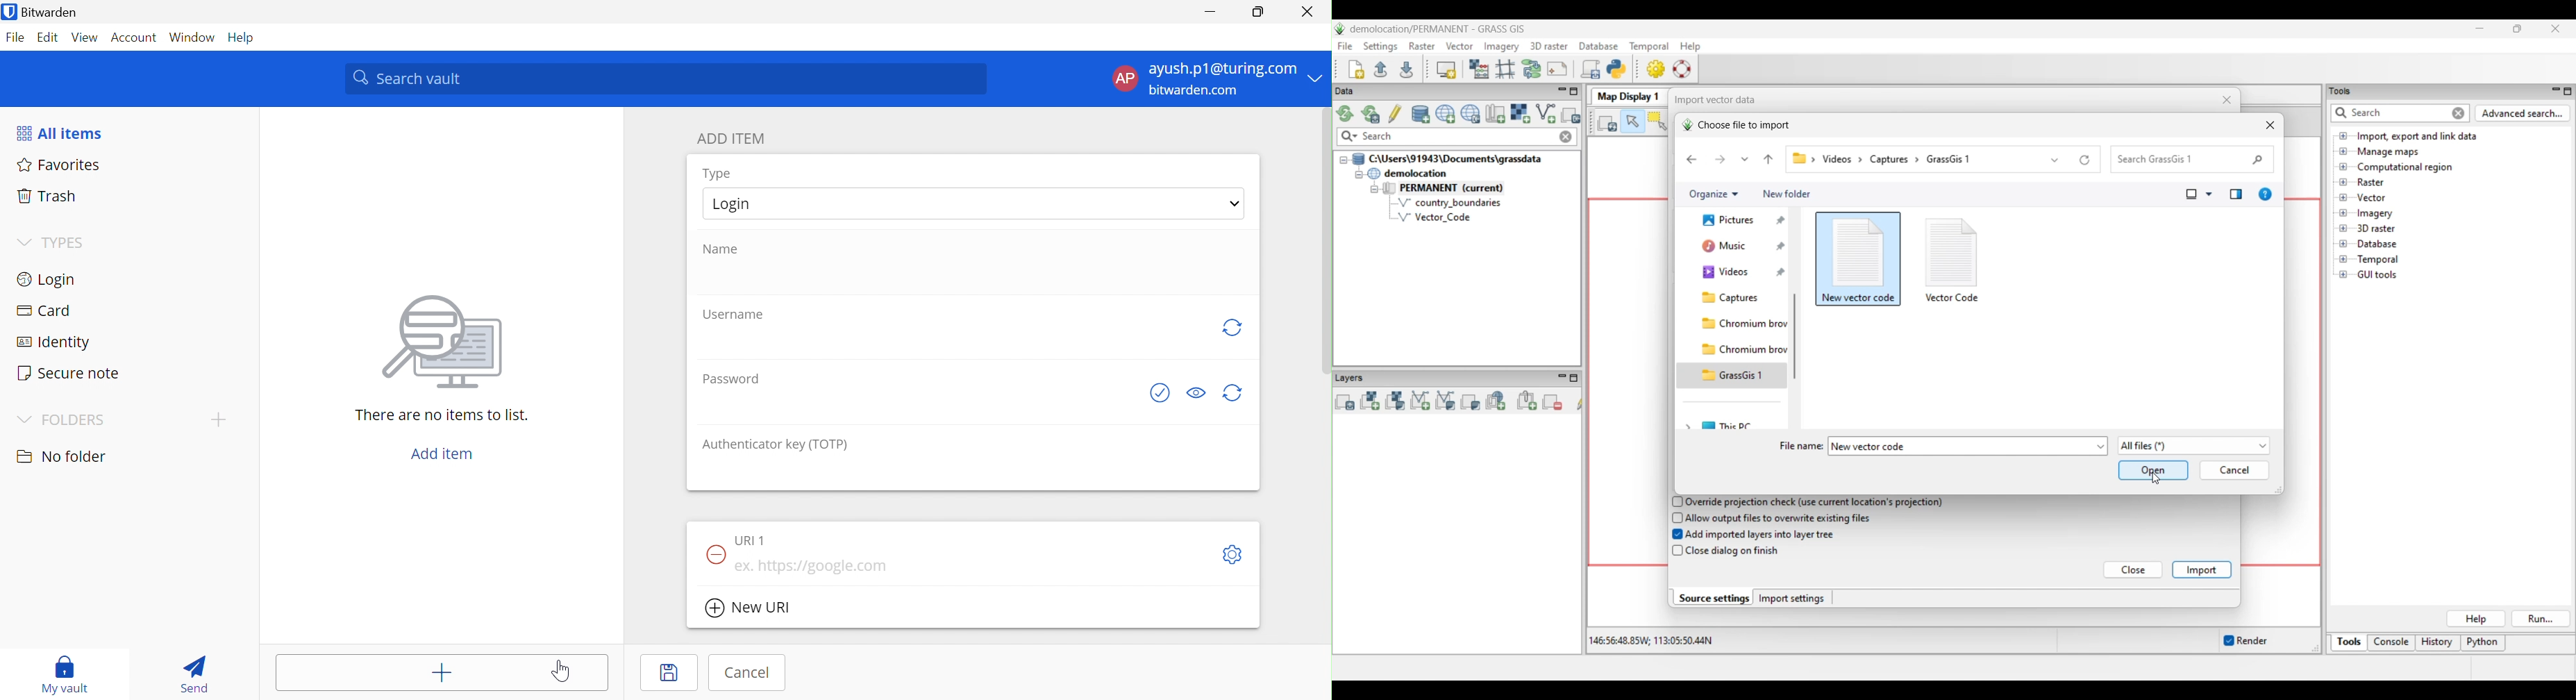 Image resolution: width=2576 pixels, height=700 pixels. Describe the element at coordinates (1207, 11) in the screenshot. I see `Minimize` at that location.